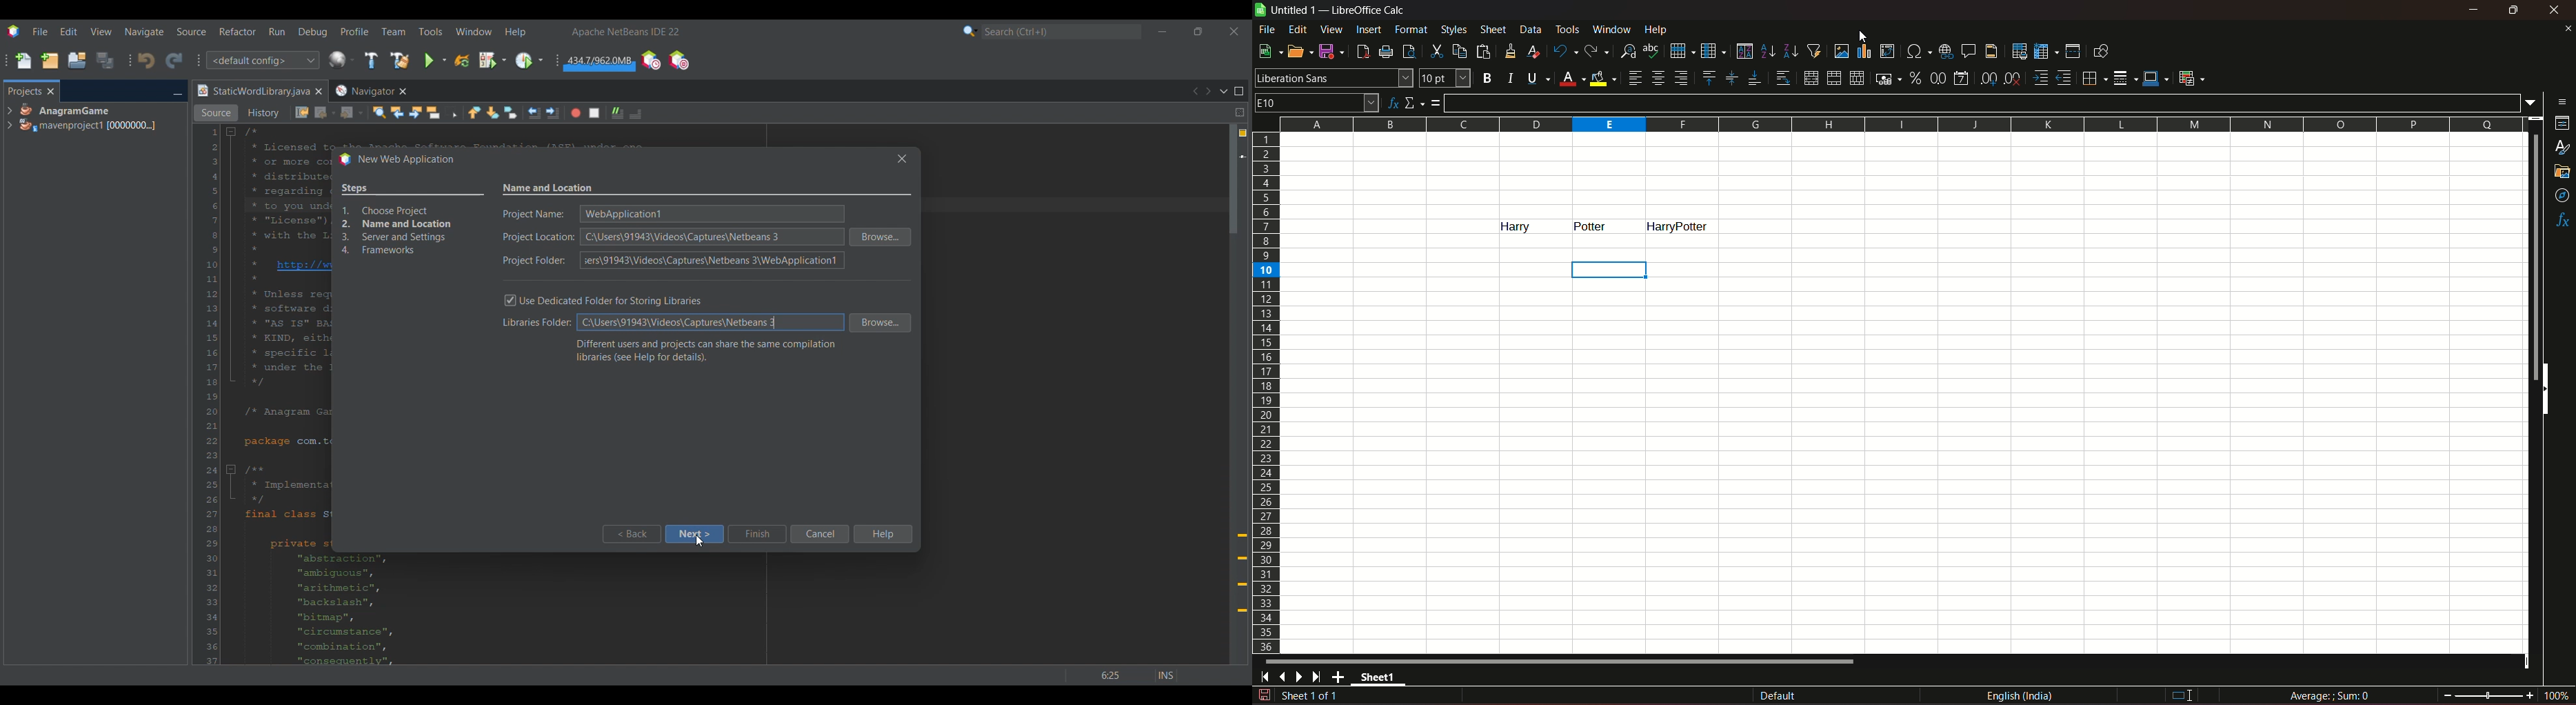 Image resolution: width=2576 pixels, height=728 pixels. What do you see at coordinates (1460, 51) in the screenshot?
I see `copy` at bounding box center [1460, 51].